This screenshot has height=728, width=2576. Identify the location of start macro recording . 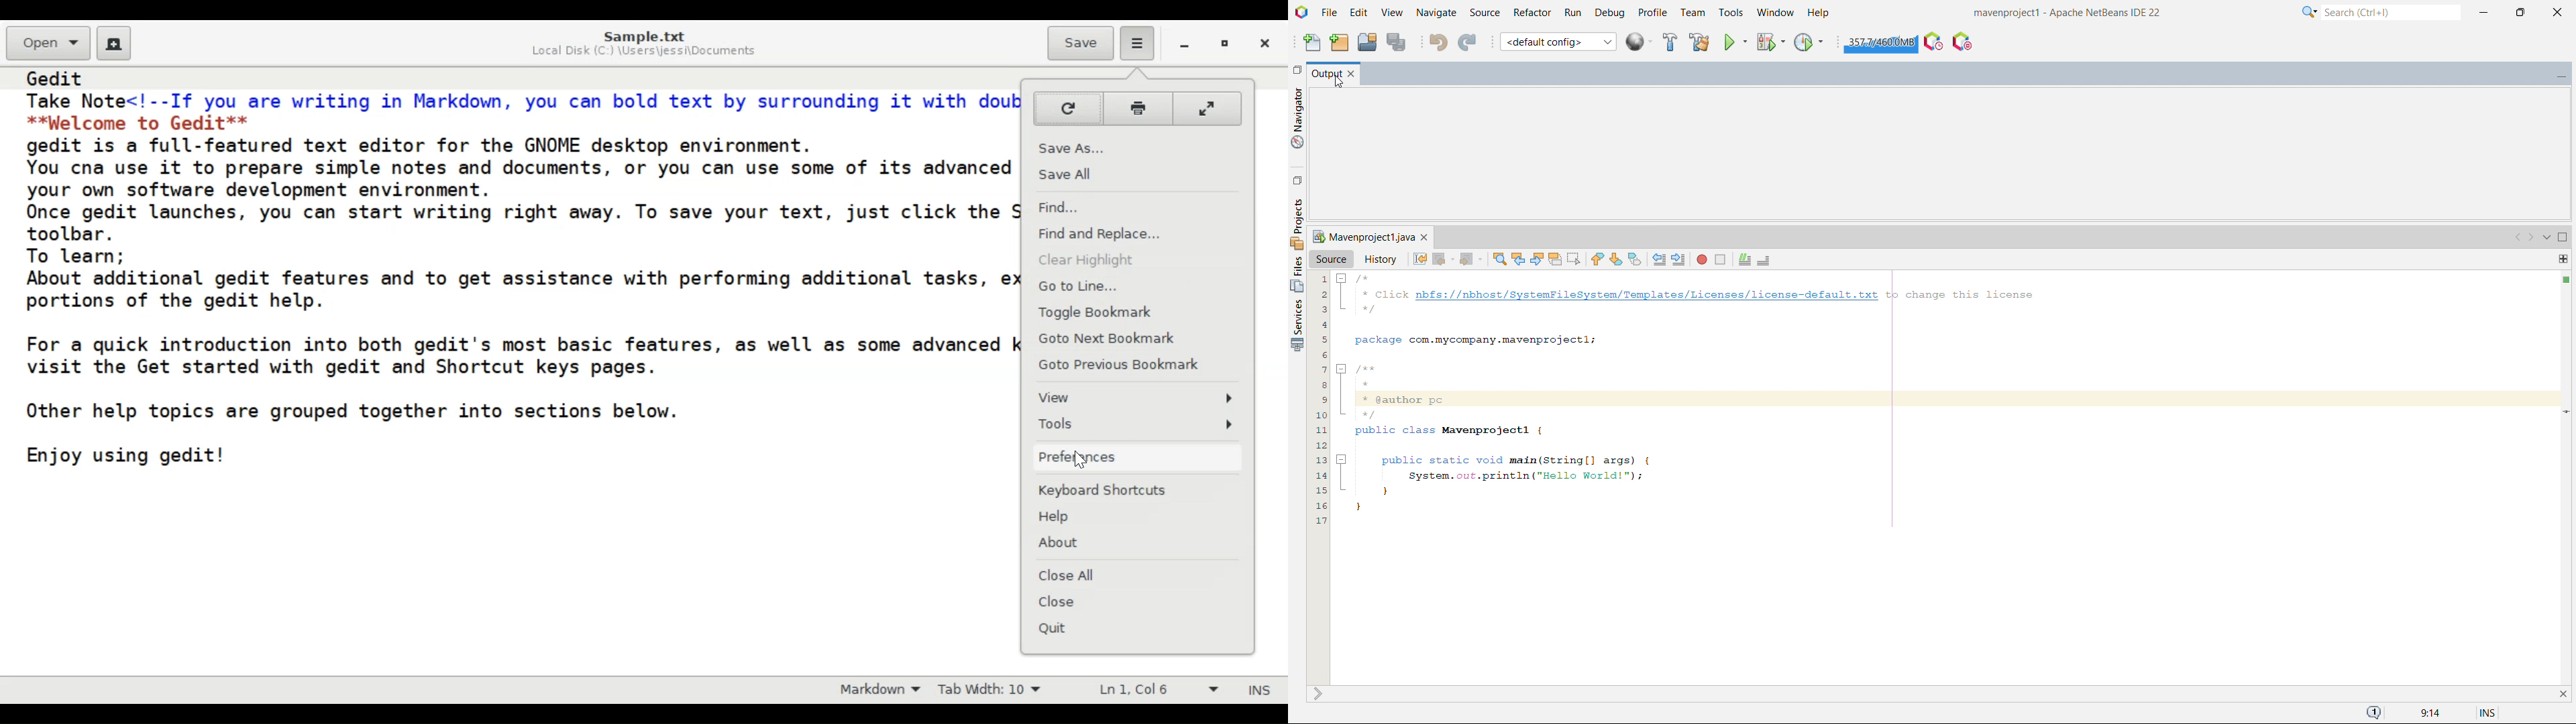
(1702, 259).